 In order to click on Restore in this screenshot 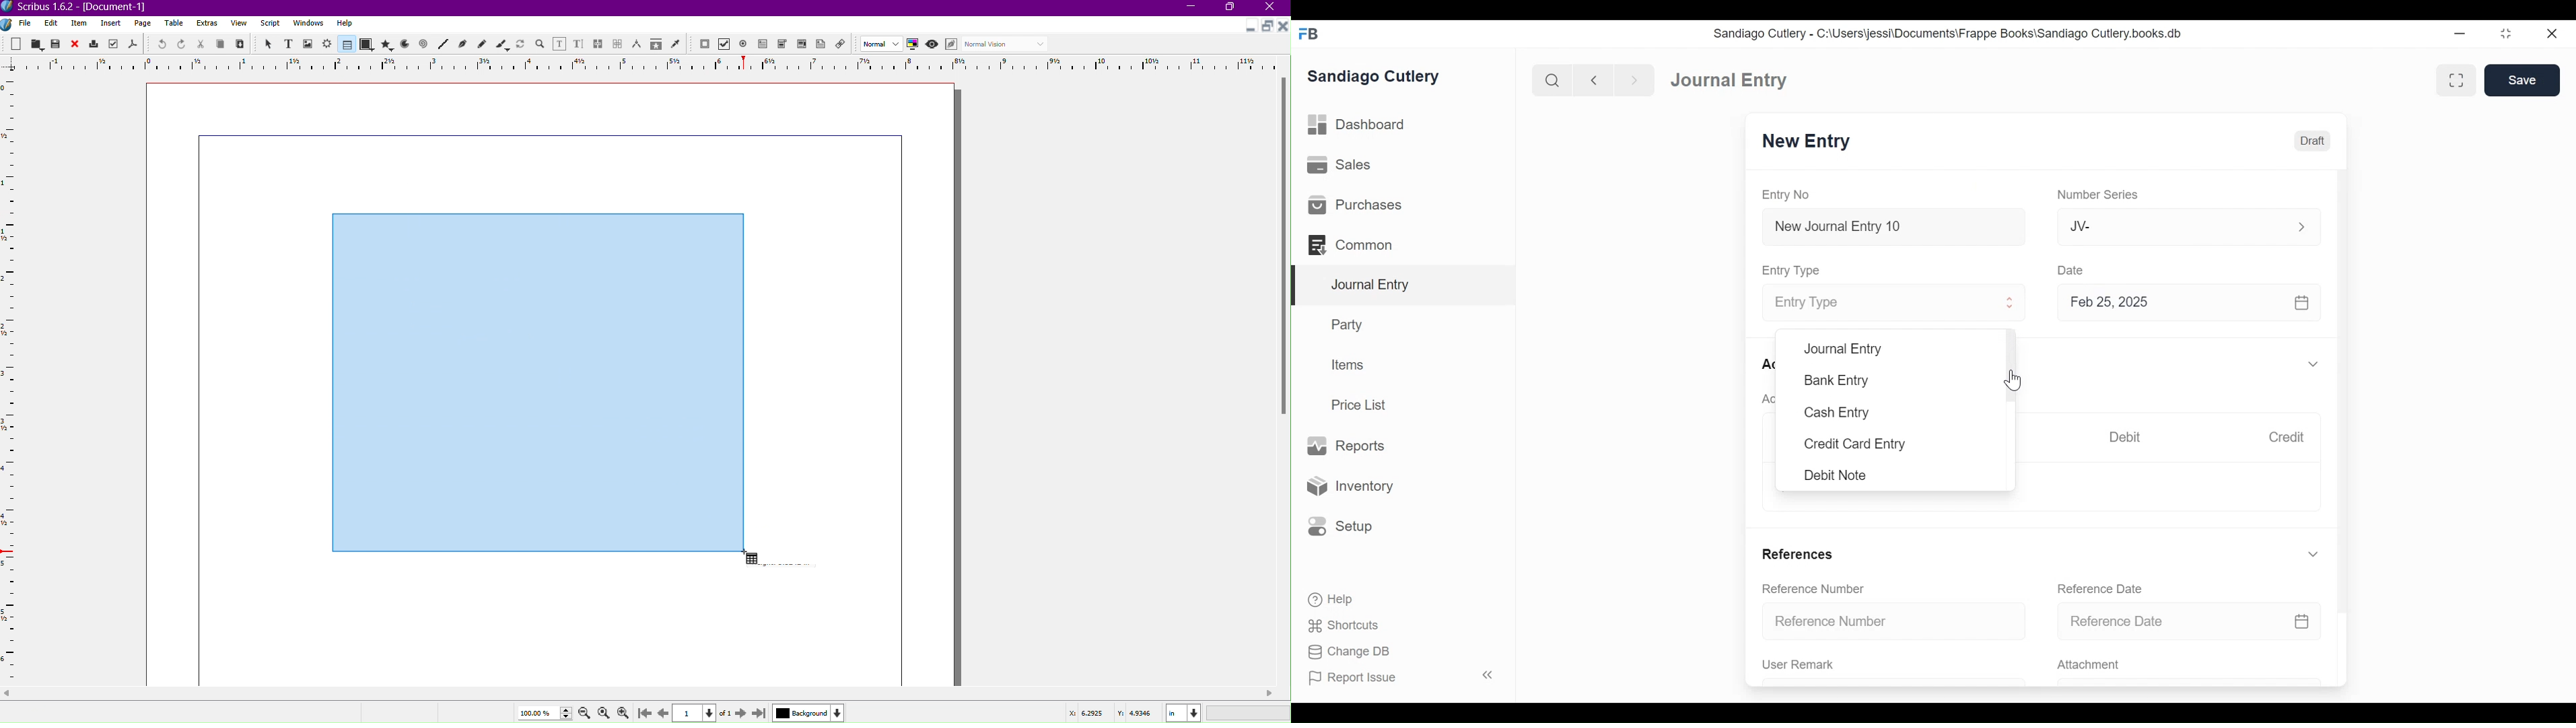, I will do `click(2506, 35)`.